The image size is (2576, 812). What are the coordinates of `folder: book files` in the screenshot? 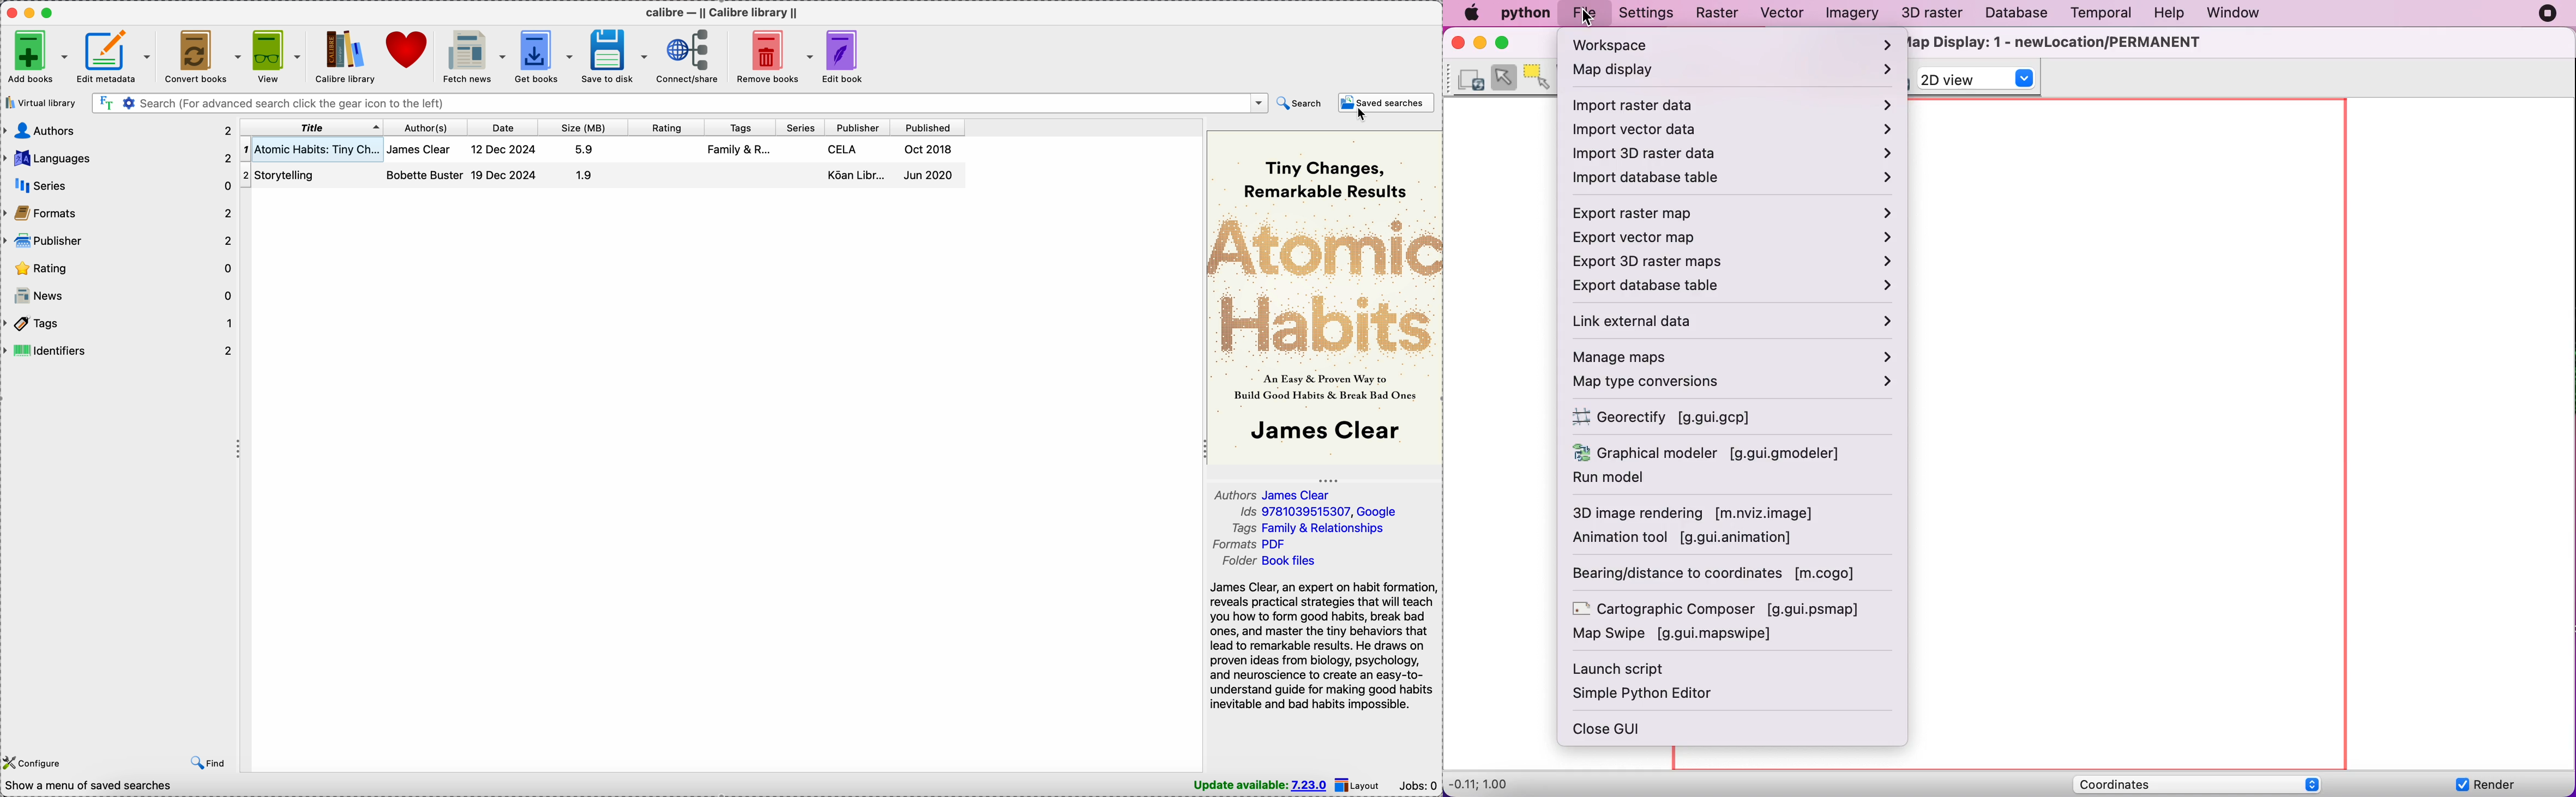 It's located at (1274, 561).